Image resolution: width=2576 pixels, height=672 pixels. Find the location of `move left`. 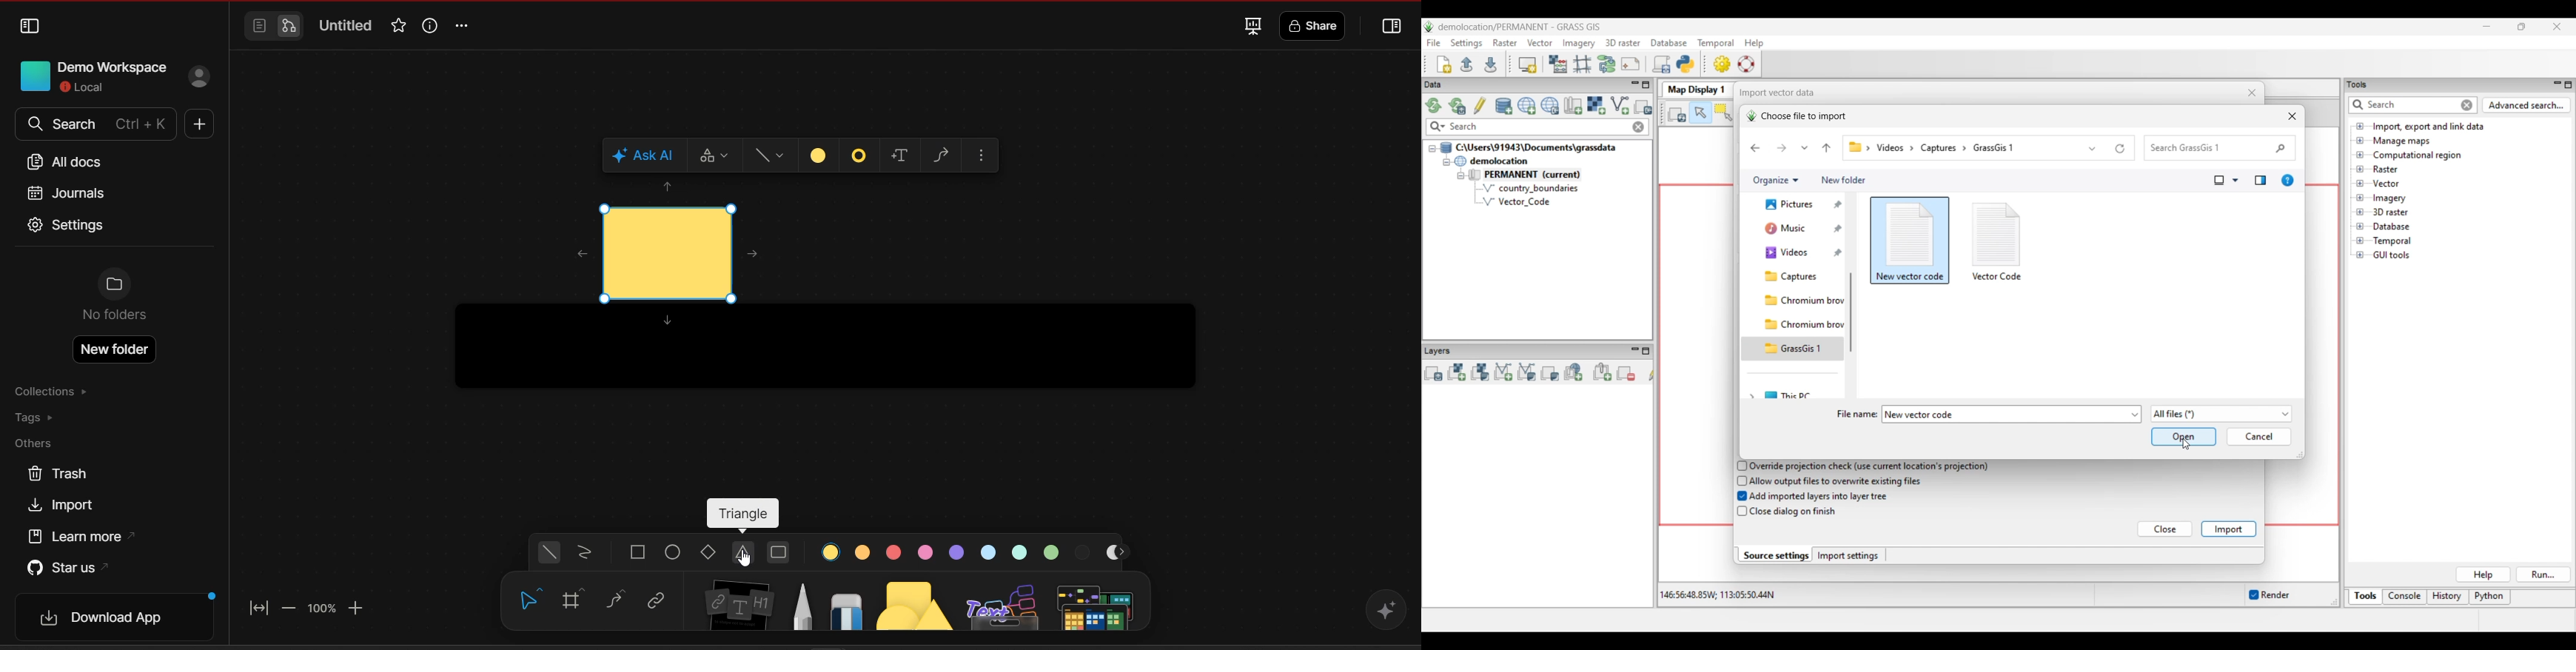

move left is located at coordinates (581, 253).